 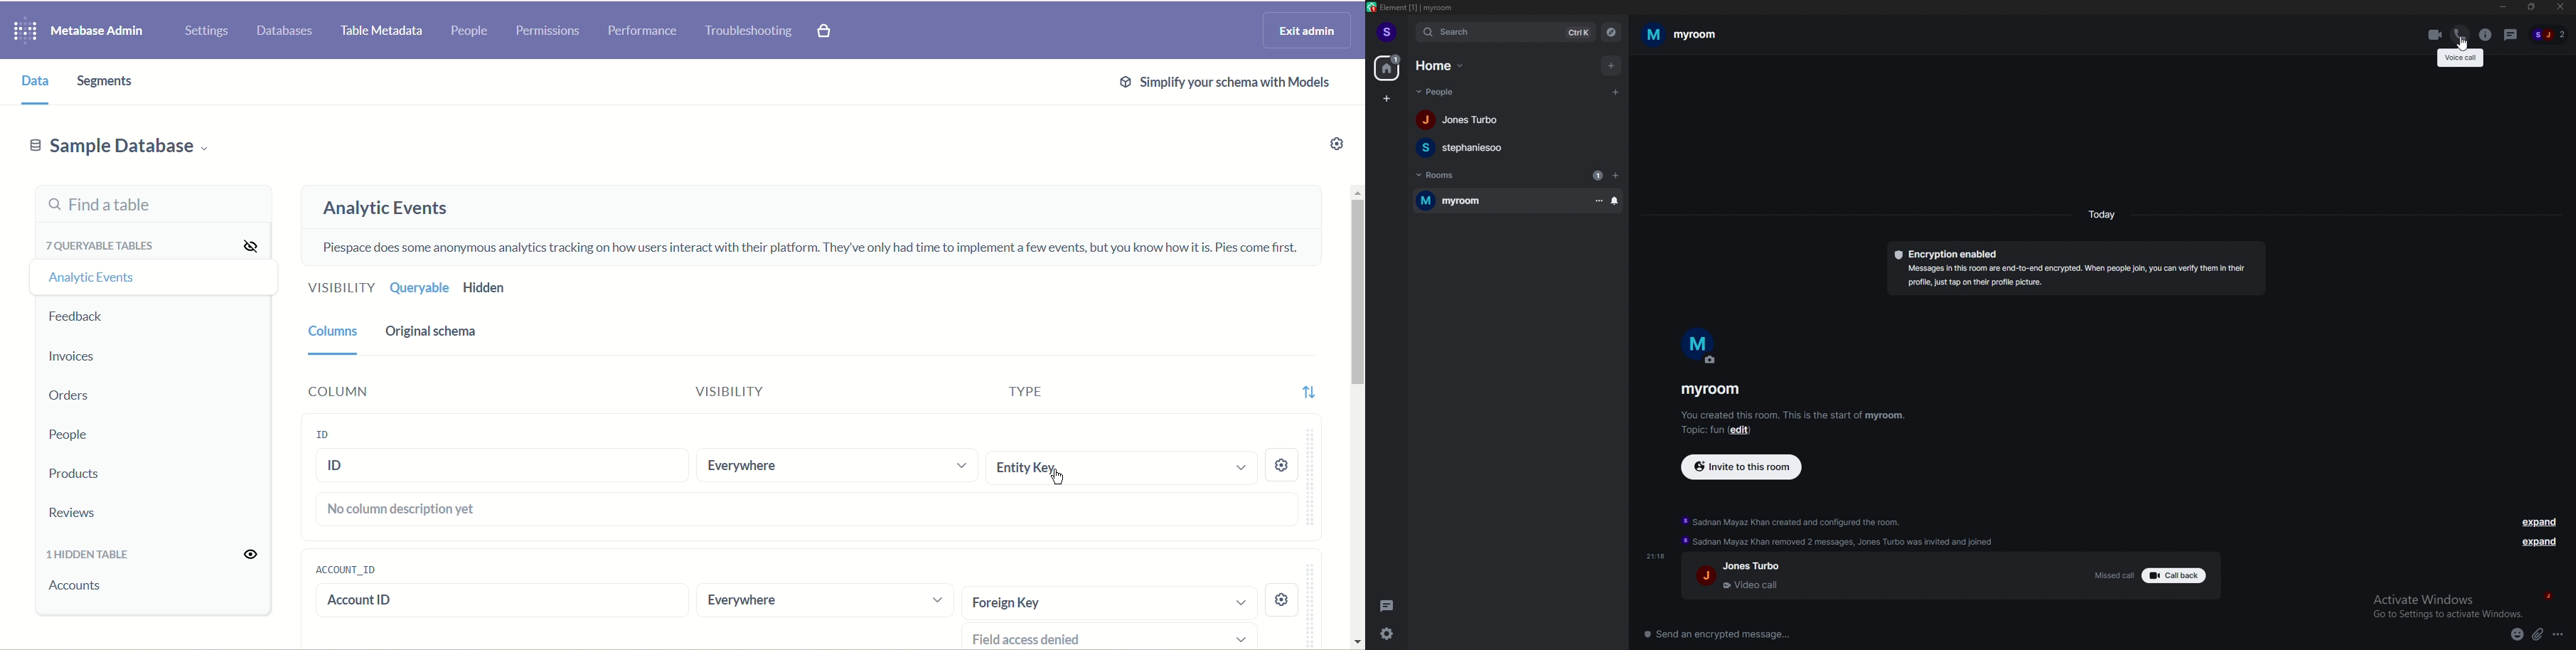 I want to click on hidden, so click(x=511, y=289).